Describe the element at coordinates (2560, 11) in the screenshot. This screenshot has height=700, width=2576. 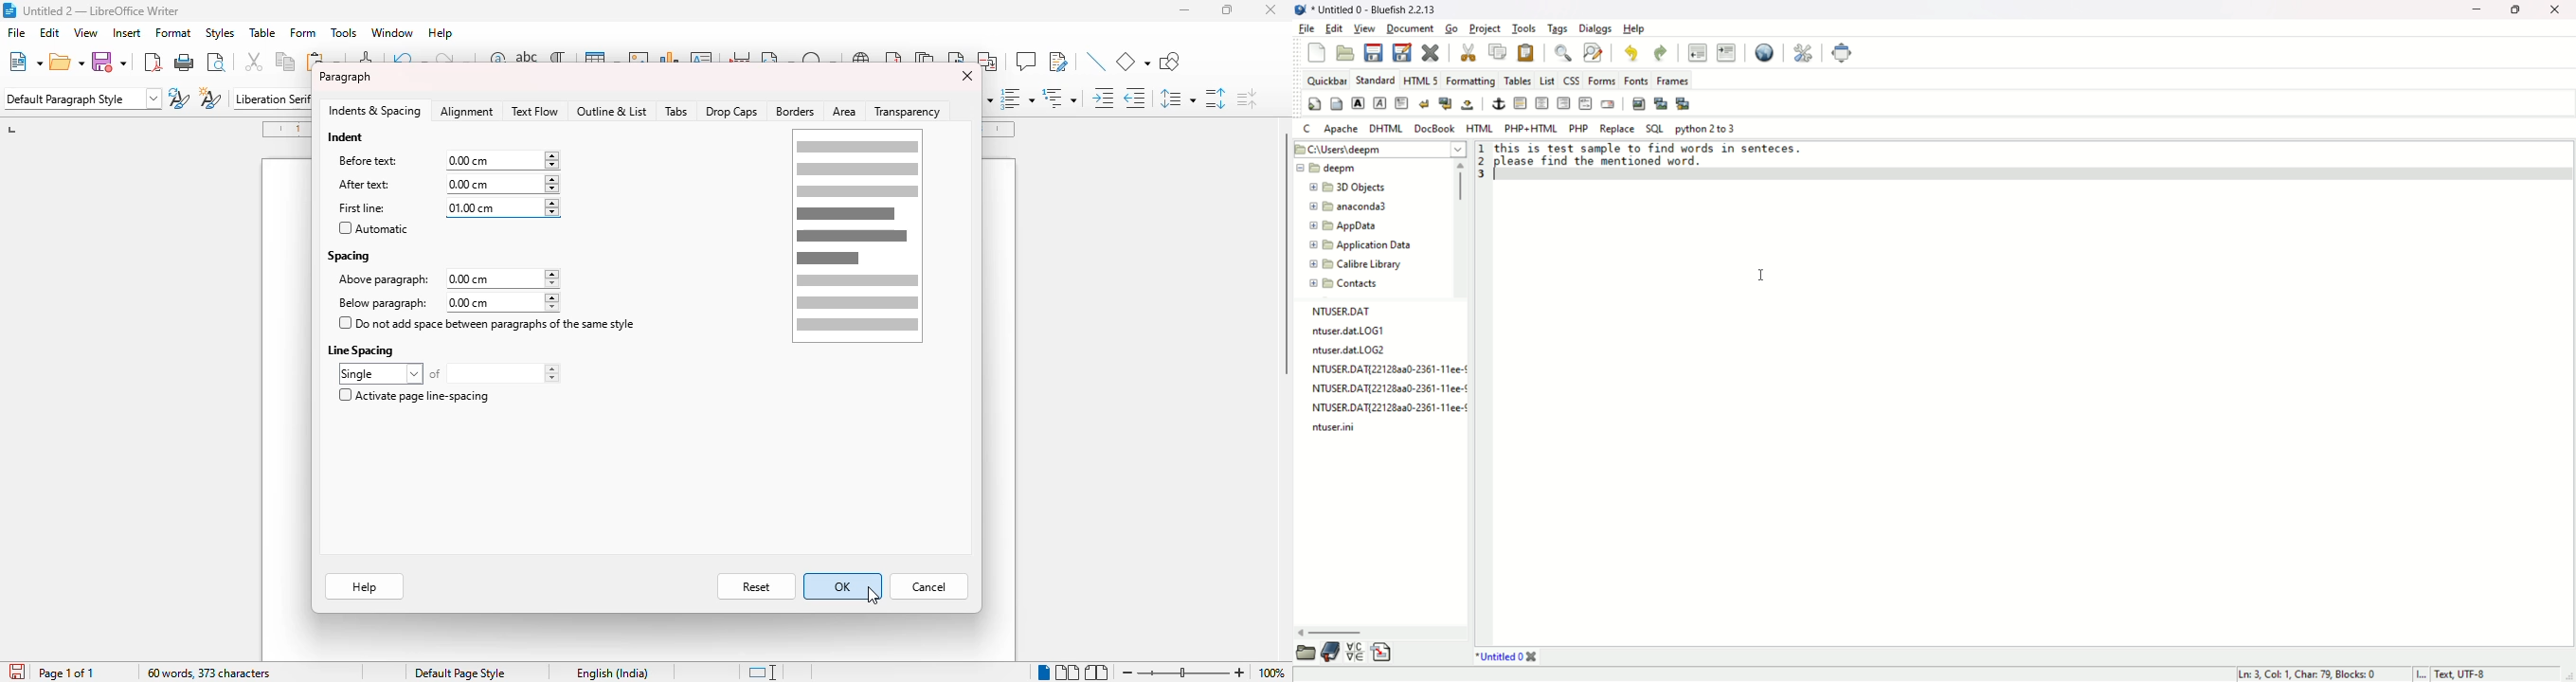
I see `close` at that location.